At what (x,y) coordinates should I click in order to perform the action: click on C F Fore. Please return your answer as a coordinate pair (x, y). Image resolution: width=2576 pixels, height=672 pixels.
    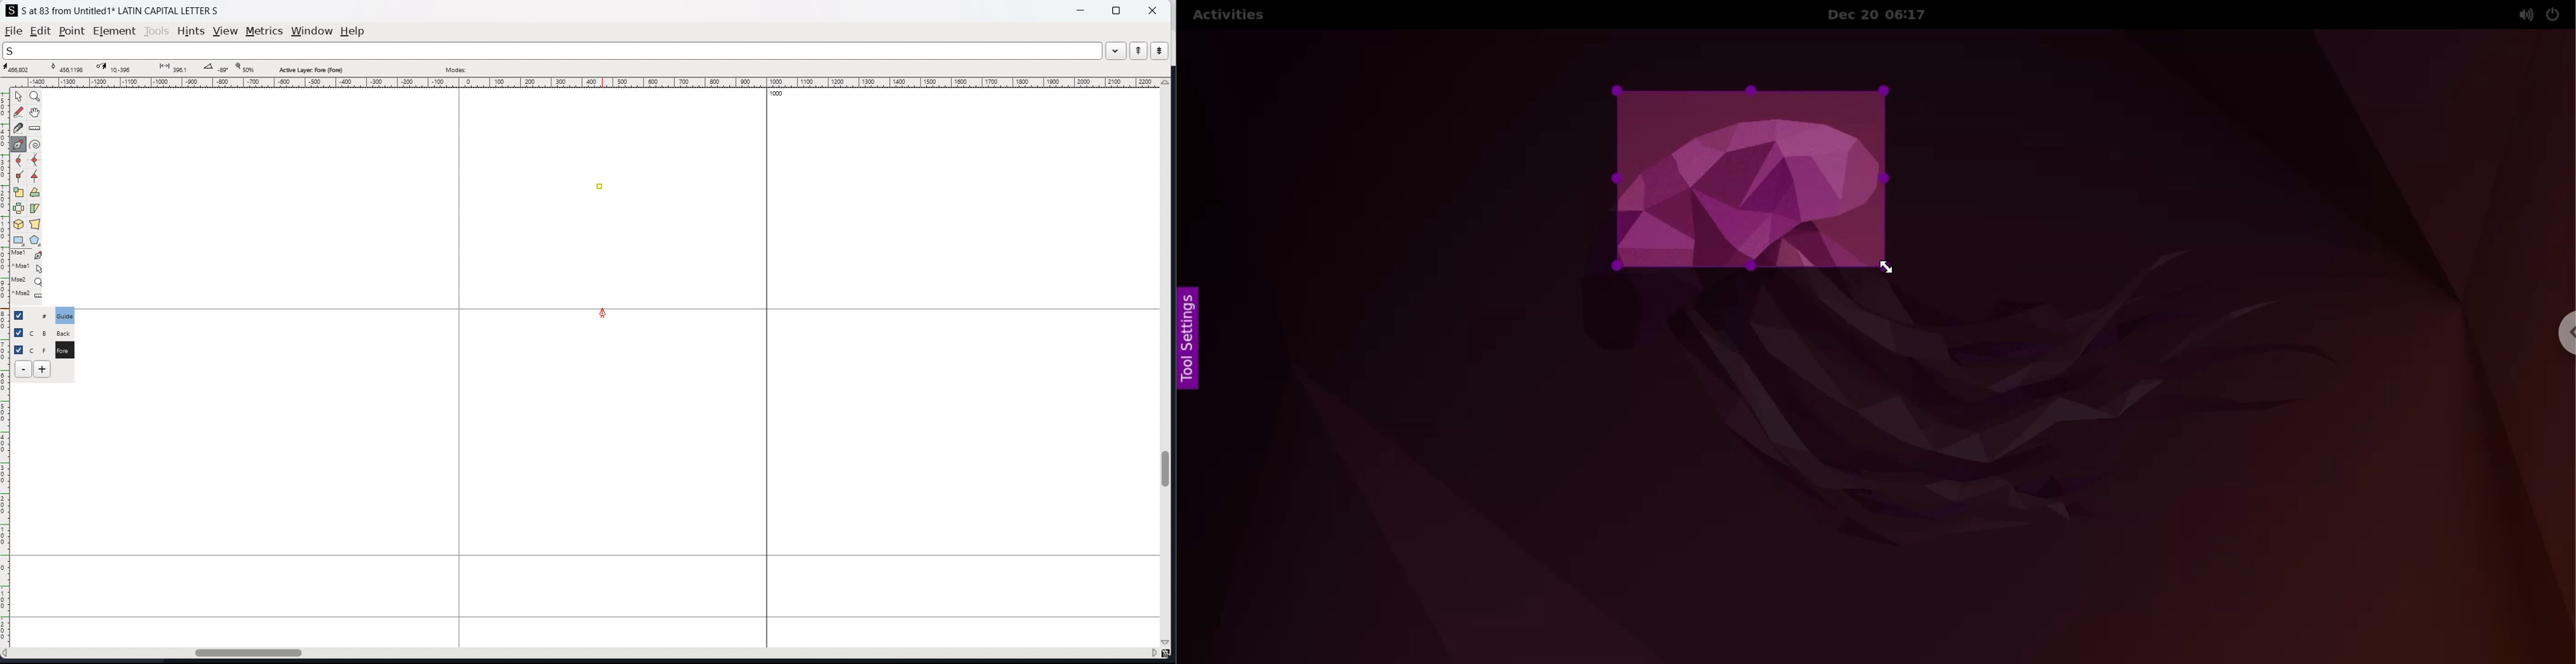
    Looking at the image, I should click on (64, 349).